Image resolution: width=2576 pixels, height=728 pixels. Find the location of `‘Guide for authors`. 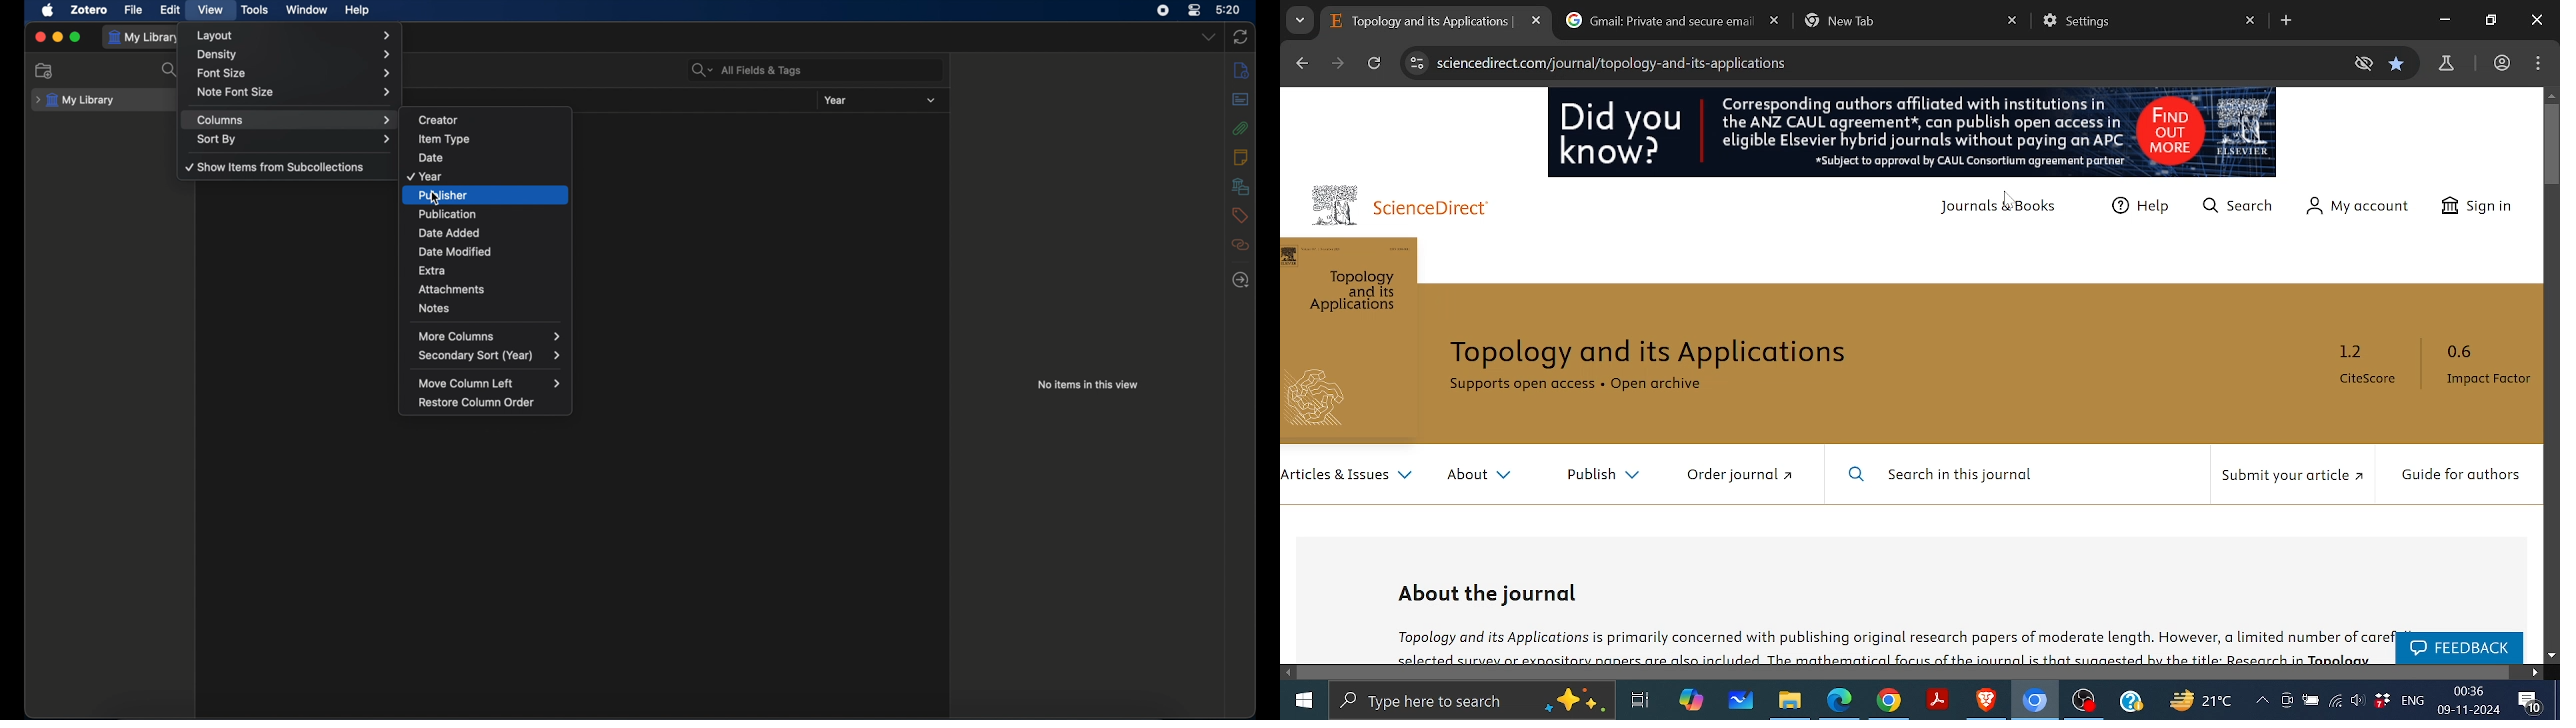

‘Guide for authors is located at coordinates (2459, 475).